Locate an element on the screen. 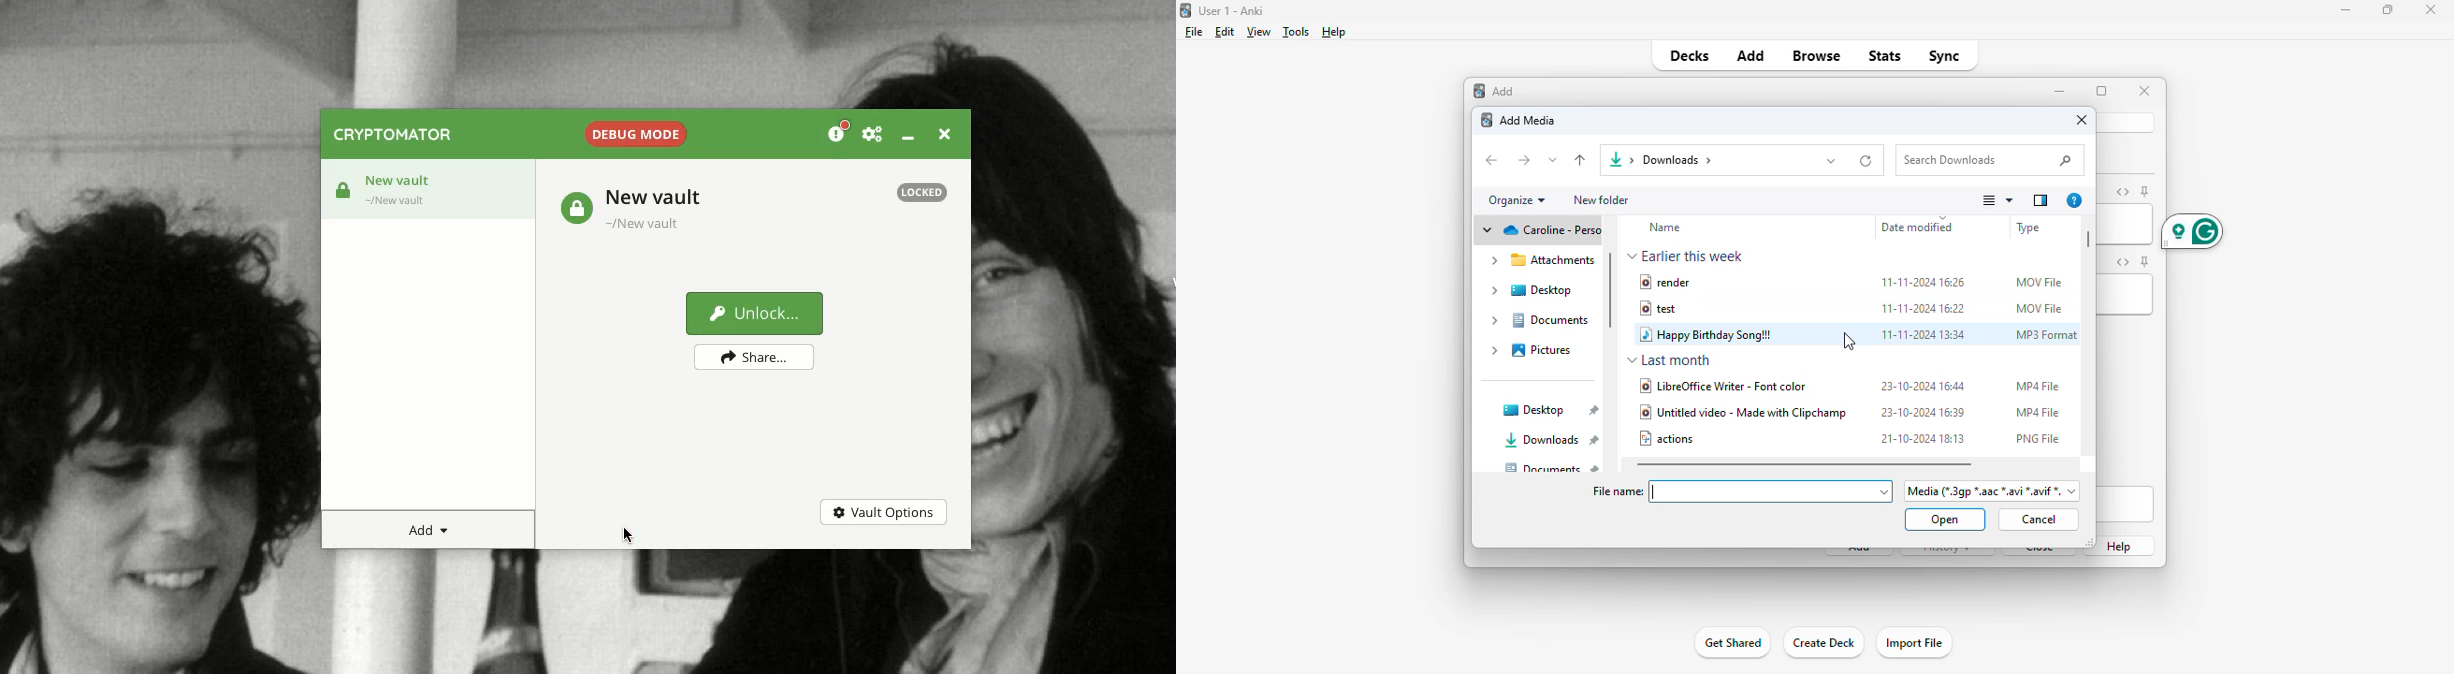  earlier this week is located at coordinates (1687, 256).